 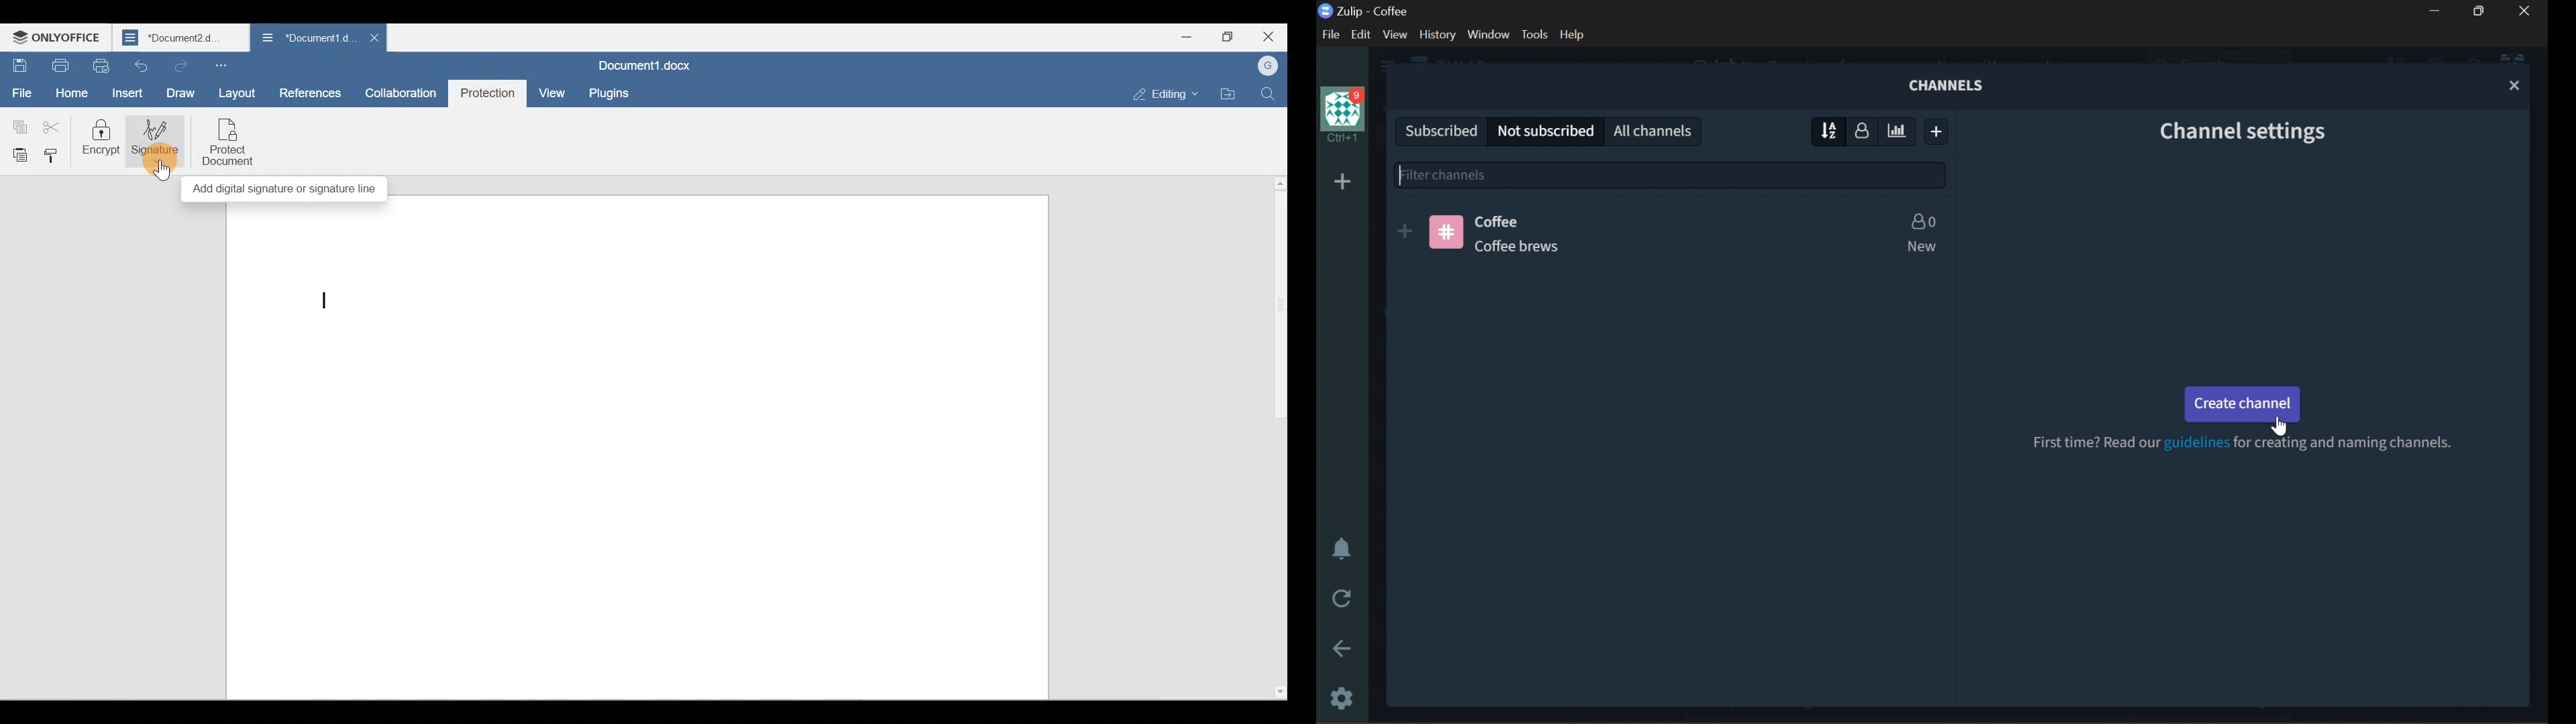 What do you see at coordinates (1269, 95) in the screenshot?
I see `Find` at bounding box center [1269, 95].